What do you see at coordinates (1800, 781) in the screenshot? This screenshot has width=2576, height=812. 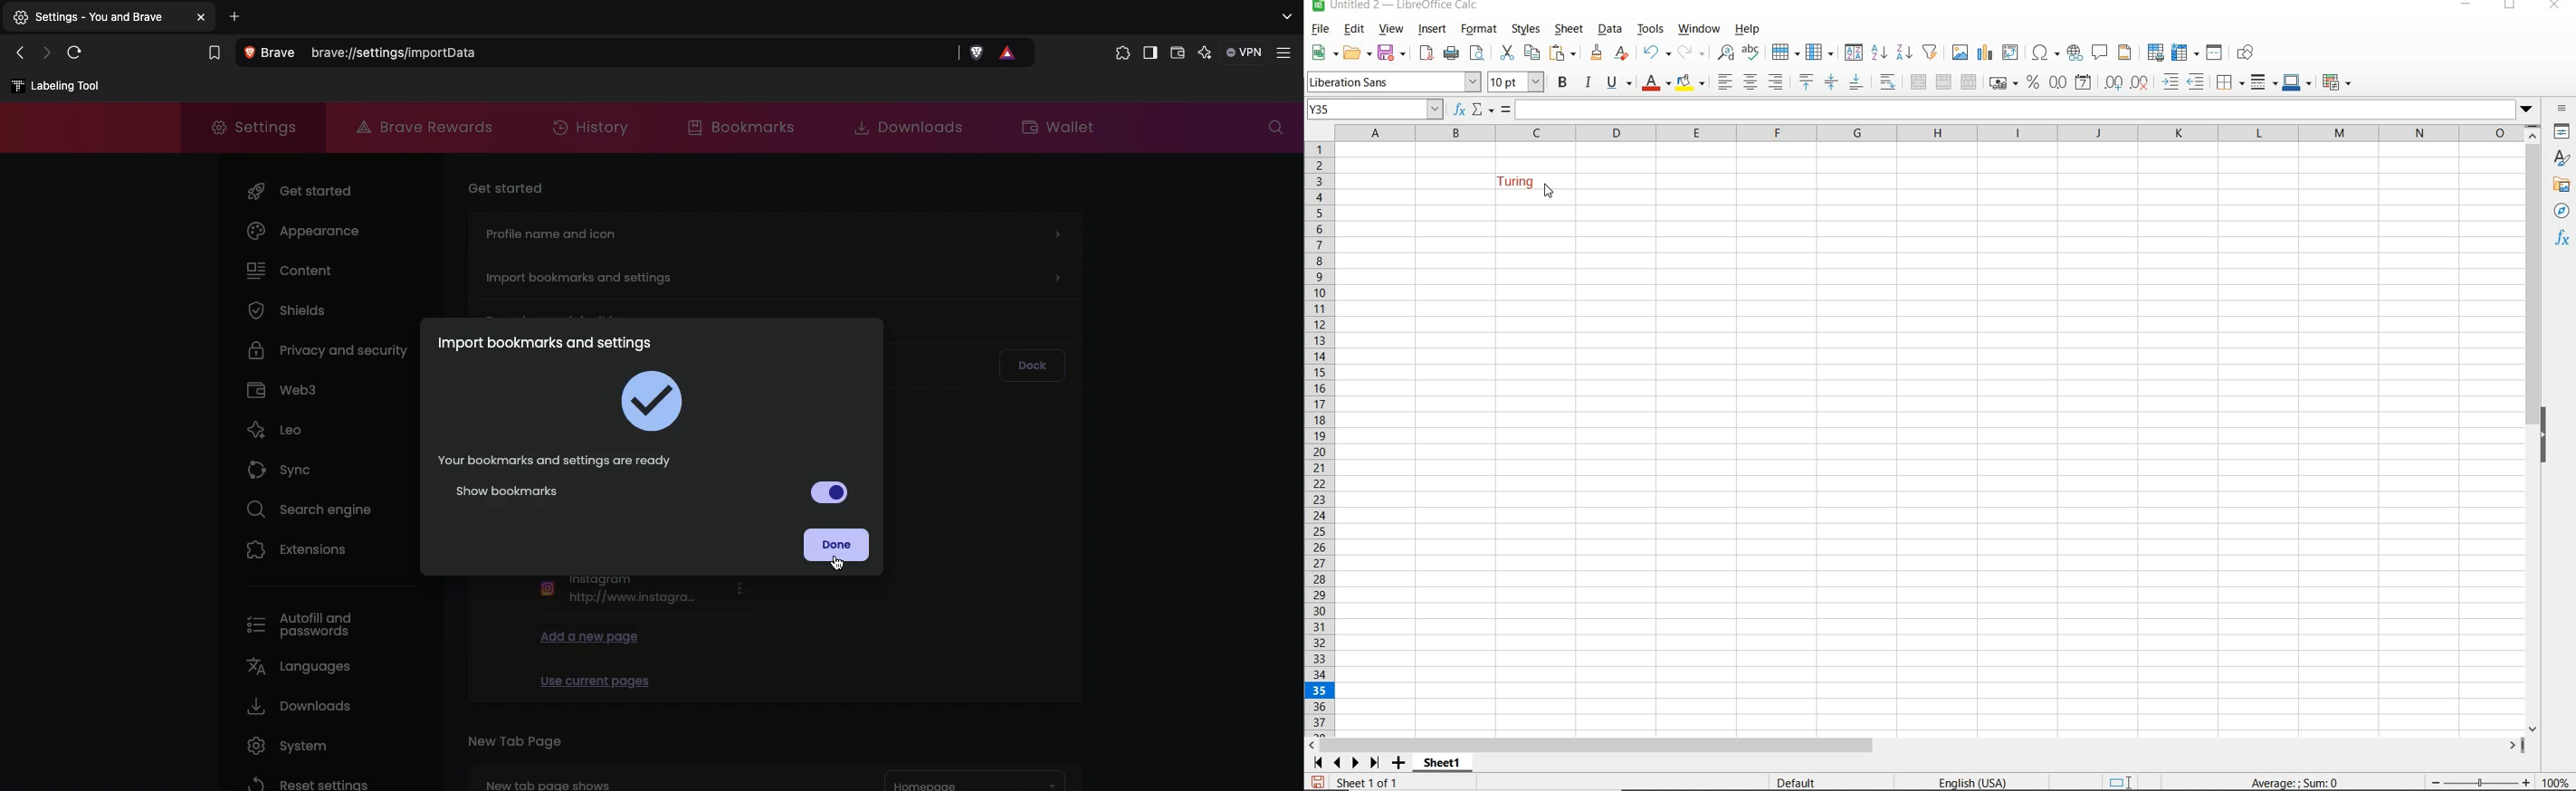 I see `DEFAULT` at bounding box center [1800, 781].